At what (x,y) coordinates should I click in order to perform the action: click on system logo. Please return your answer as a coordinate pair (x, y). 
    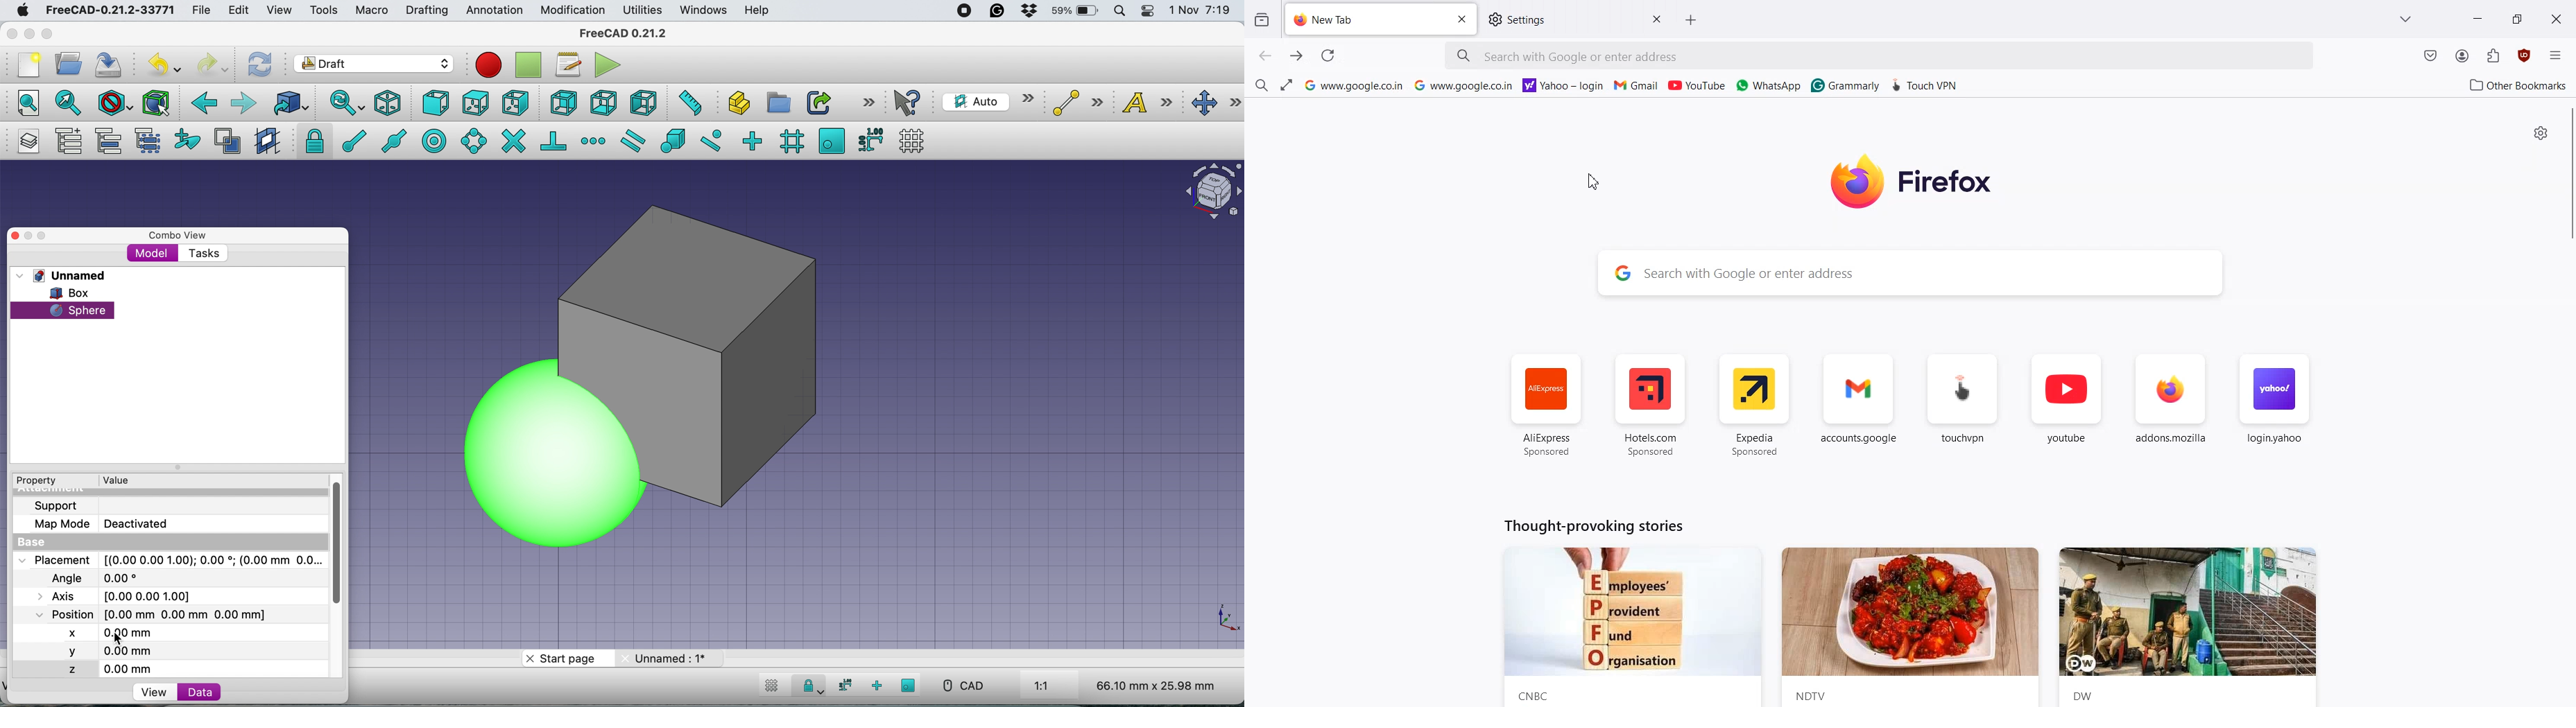
    Looking at the image, I should click on (24, 10).